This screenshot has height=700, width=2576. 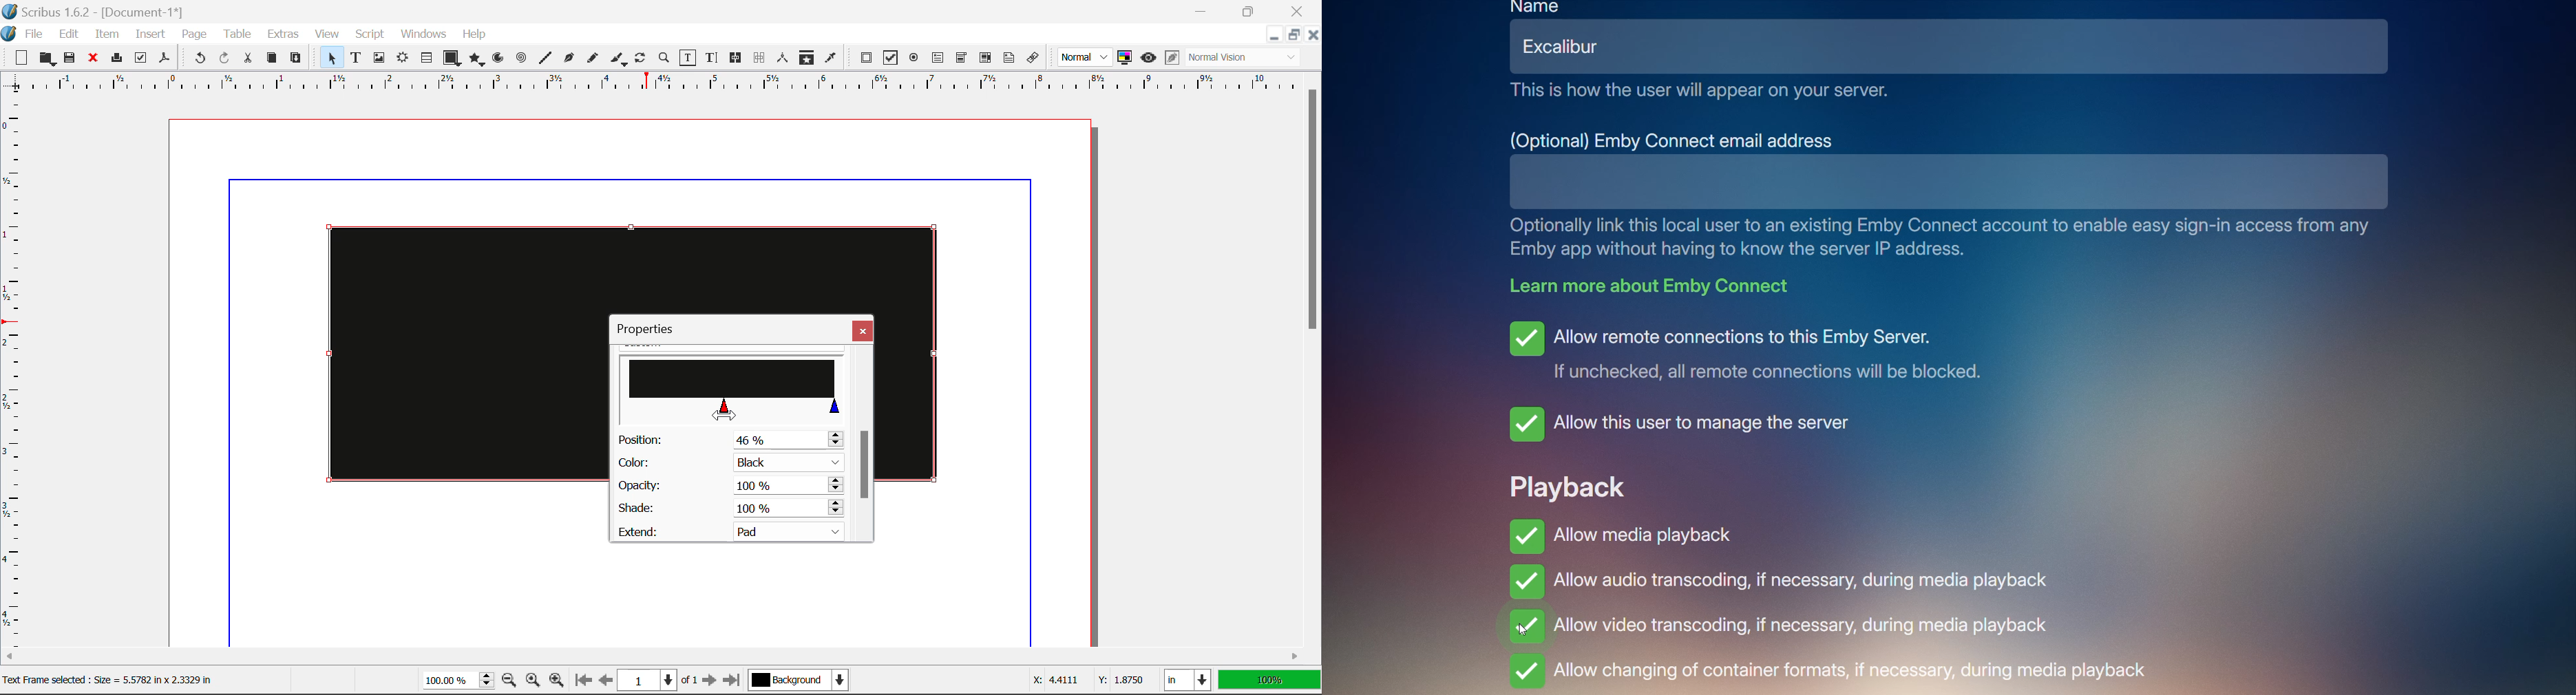 What do you see at coordinates (660, 655) in the screenshot?
I see `Scroll Bar` at bounding box center [660, 655].